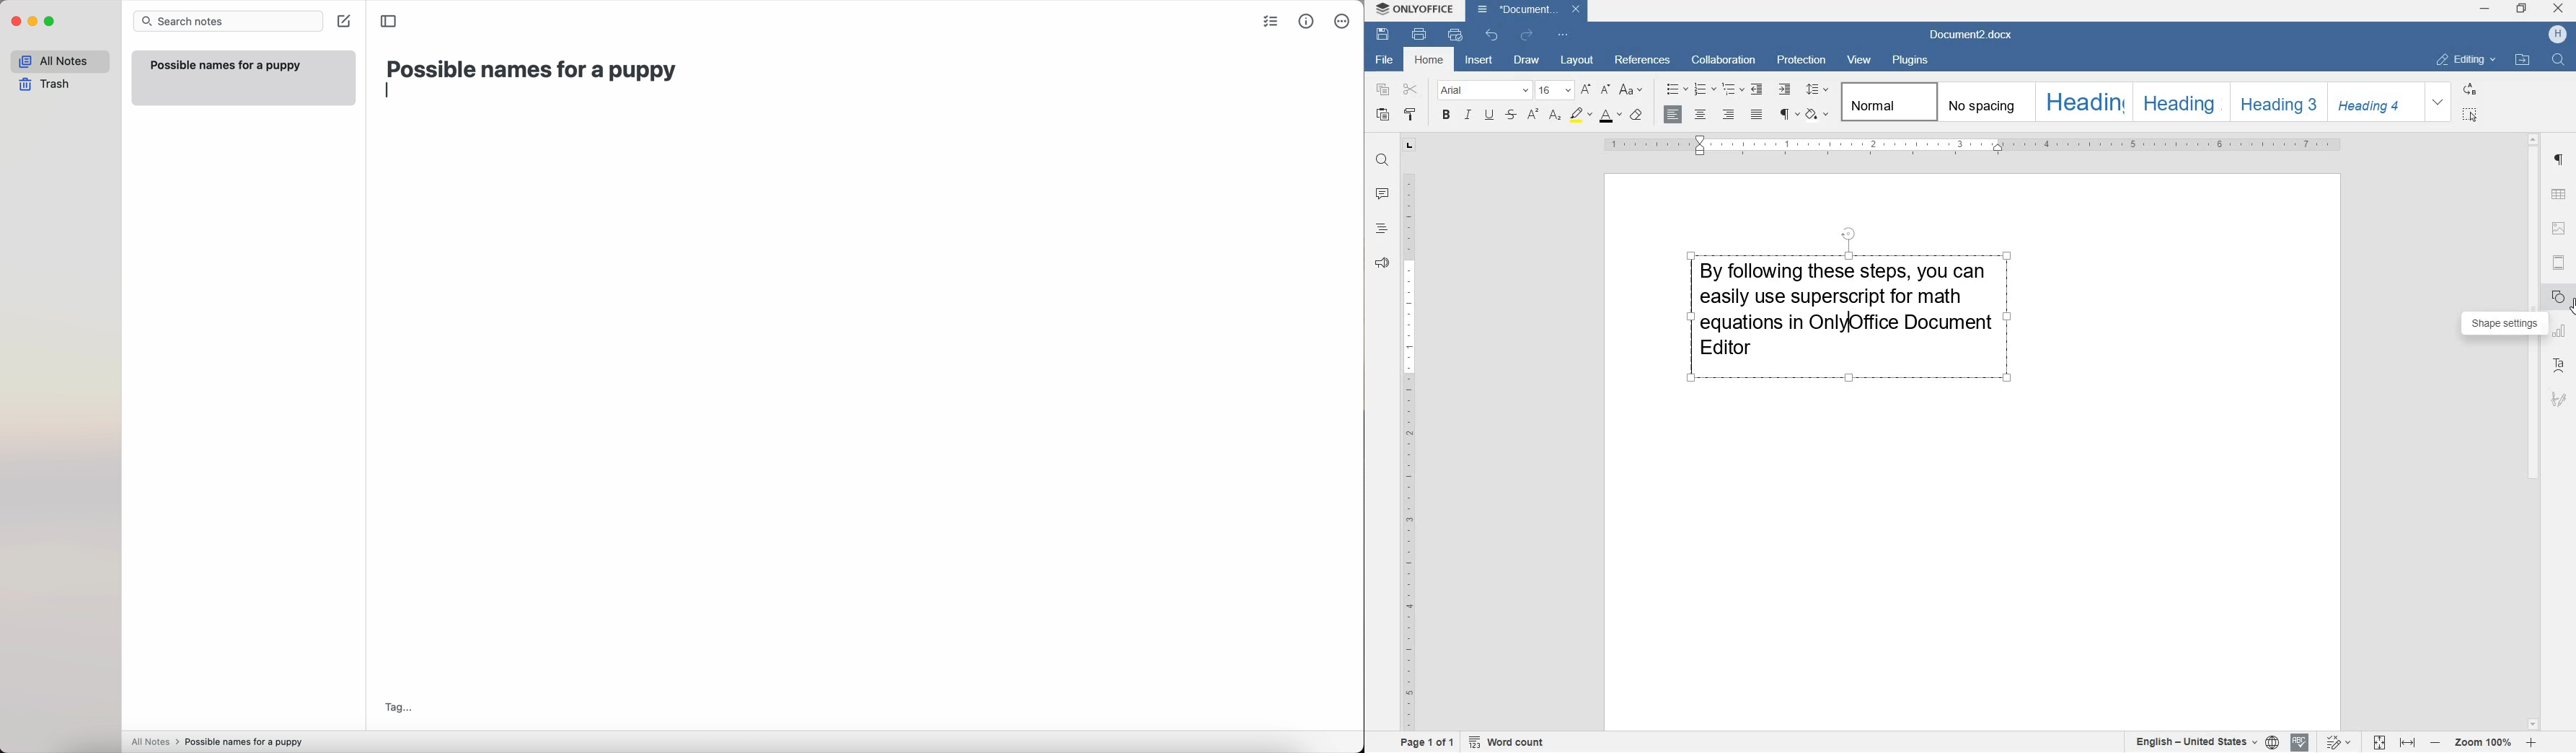 This screenshot has width=2576, height=756. Describe the element at coordinates (391, 96) in the screenshot. I see `enter` at that location.